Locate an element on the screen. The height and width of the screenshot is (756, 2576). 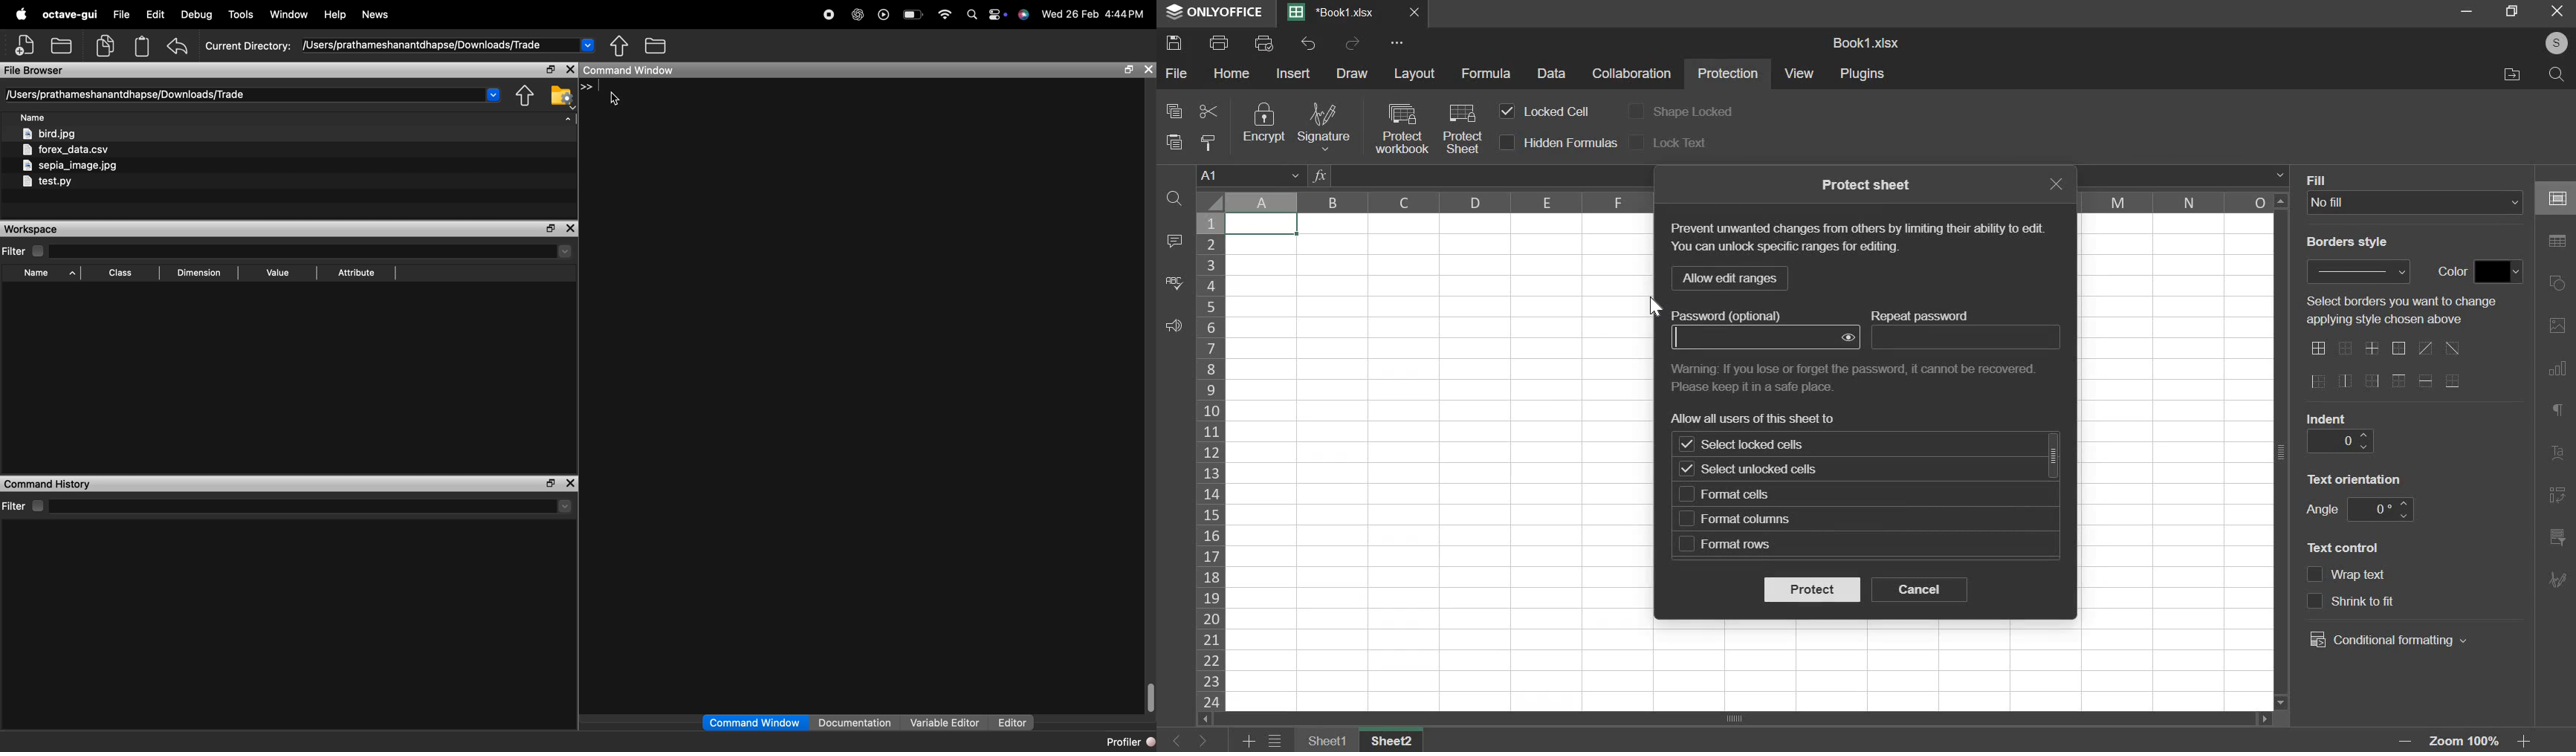
column is located at coordinates (1434, 201).